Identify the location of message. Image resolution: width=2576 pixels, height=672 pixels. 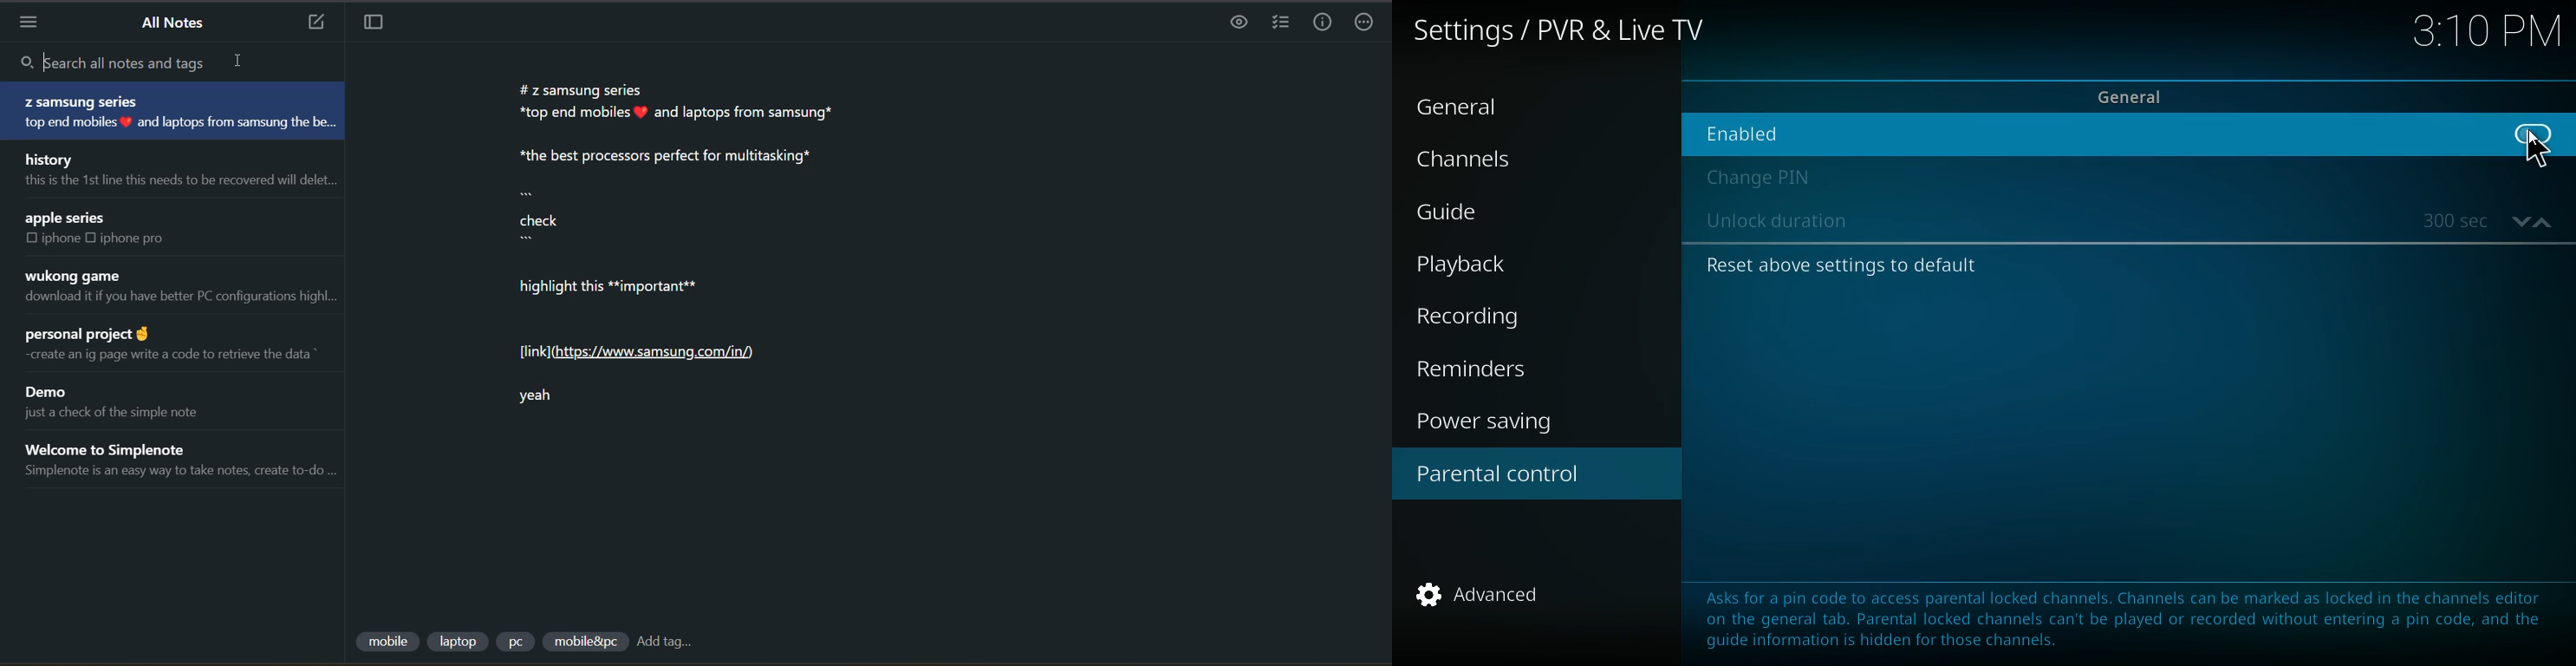
(2113, 614).